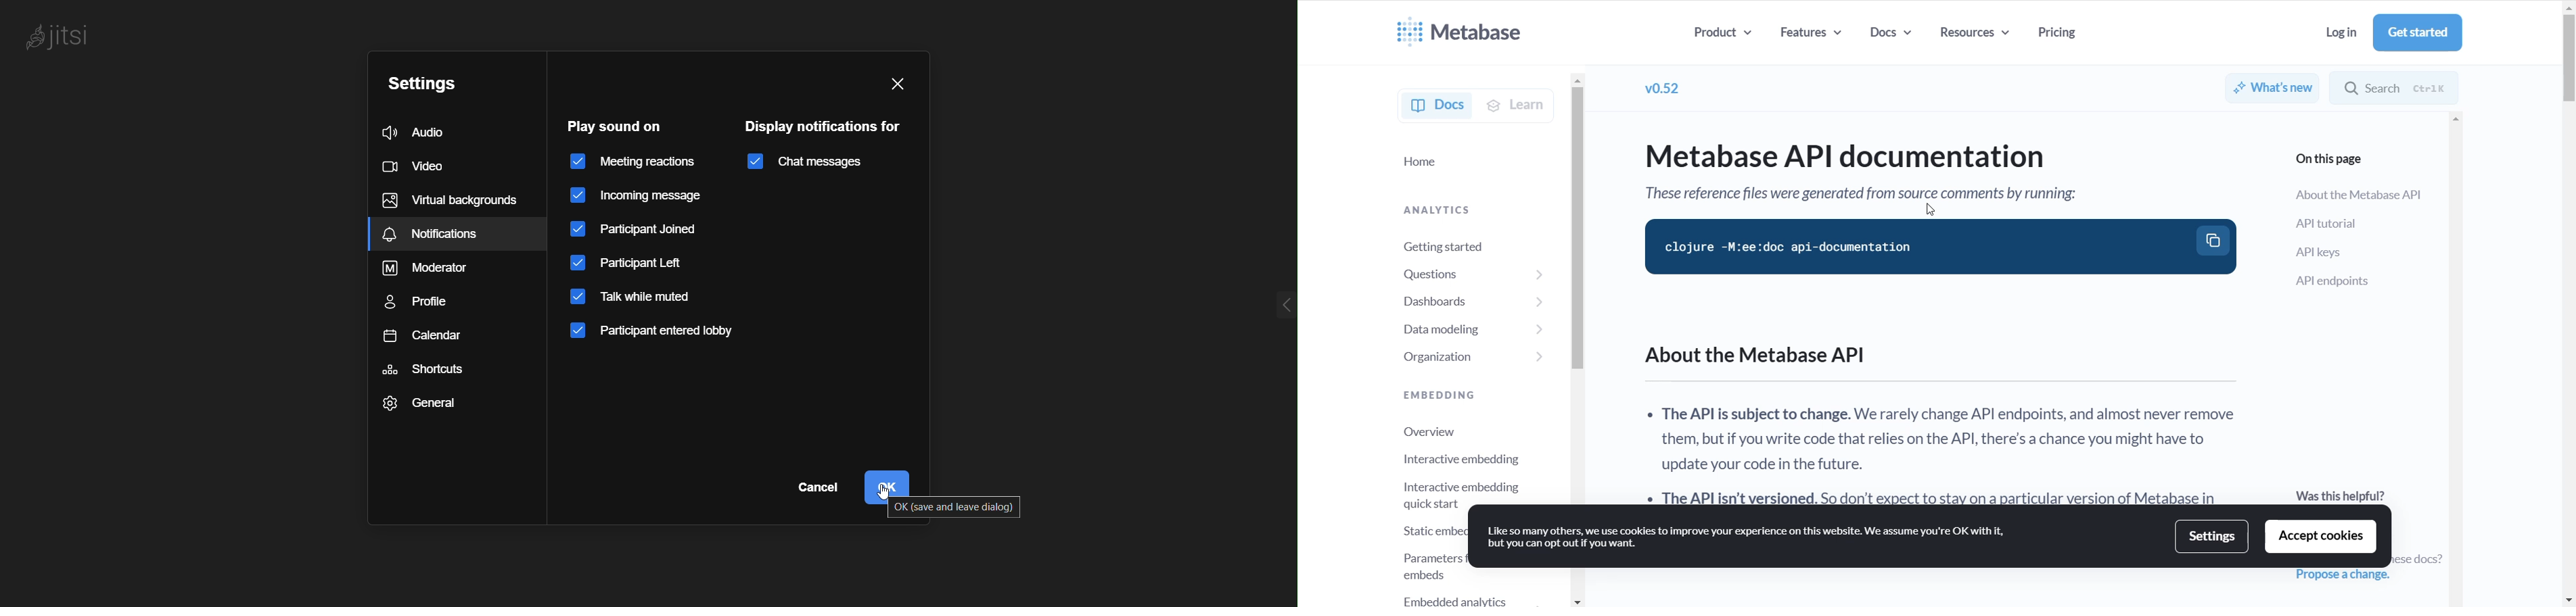 The image size is (2576, 616). What do you see at coordinates (1757, 540) in the screenshot?
I see `cookies consent ` at bounding box center [1757, 540].